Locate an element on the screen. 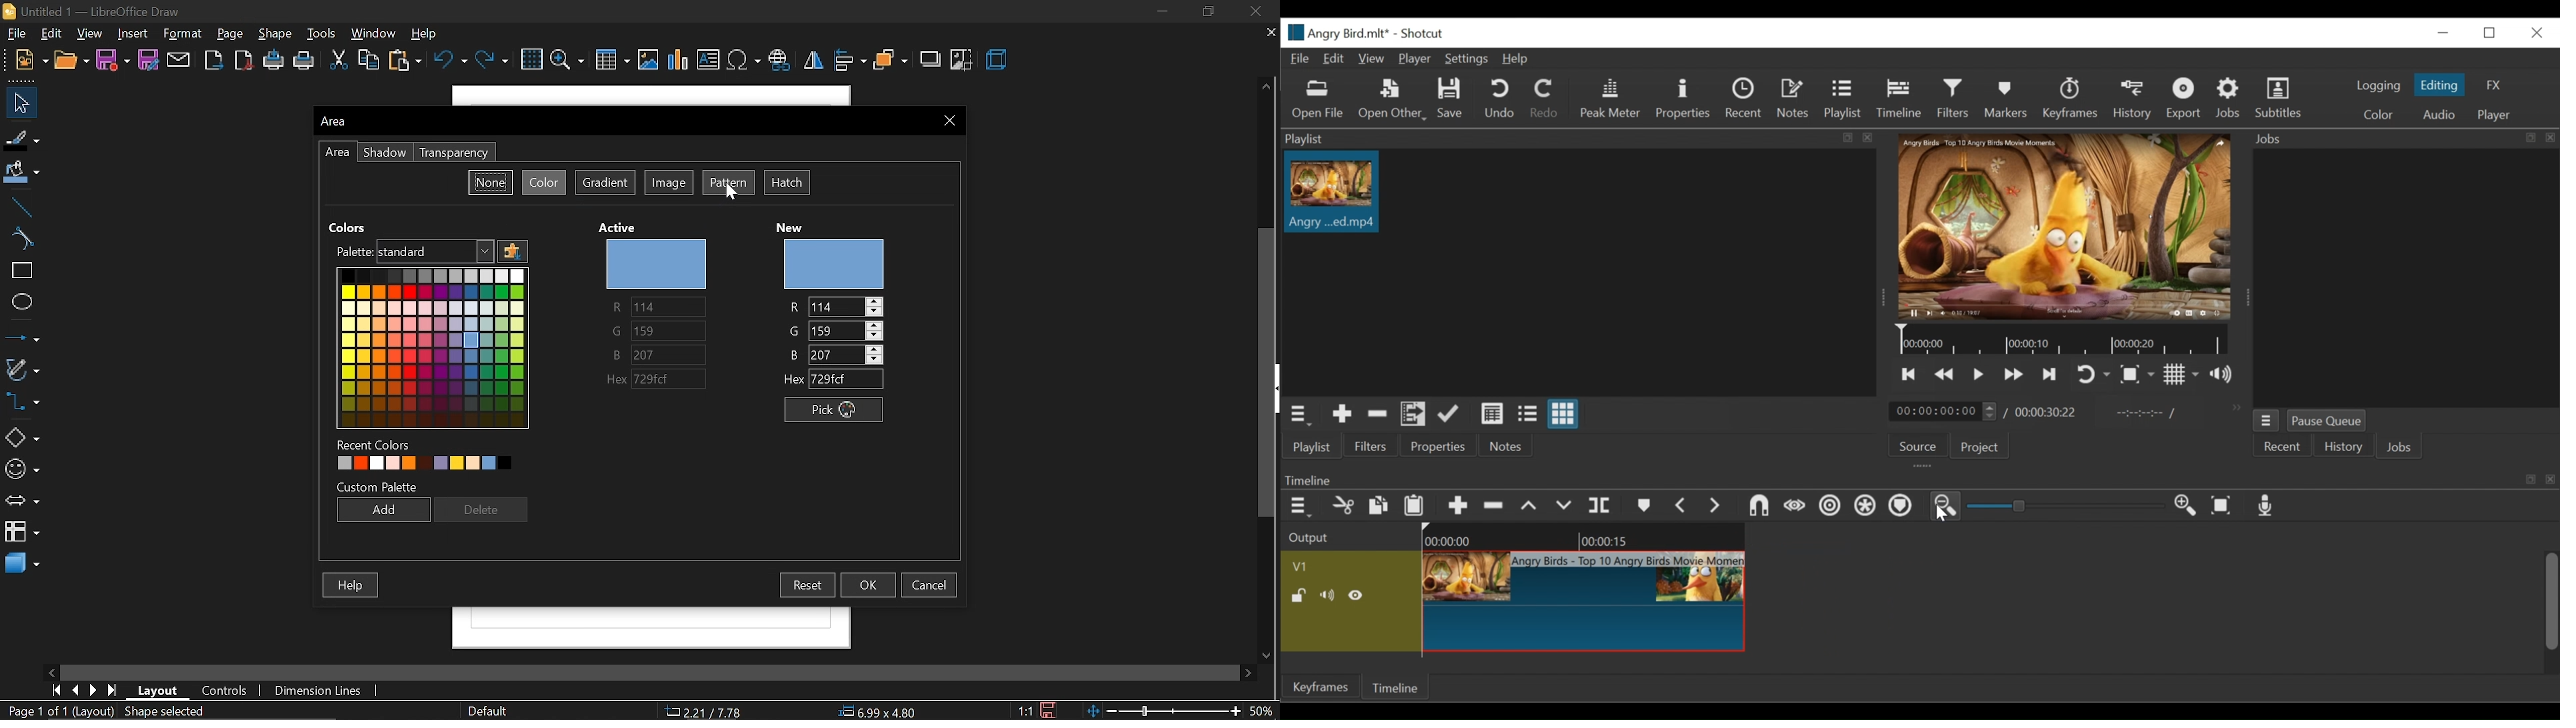 The width and height of the screenshot is (2576, 728). 159 is located at coordinates (666, 330).